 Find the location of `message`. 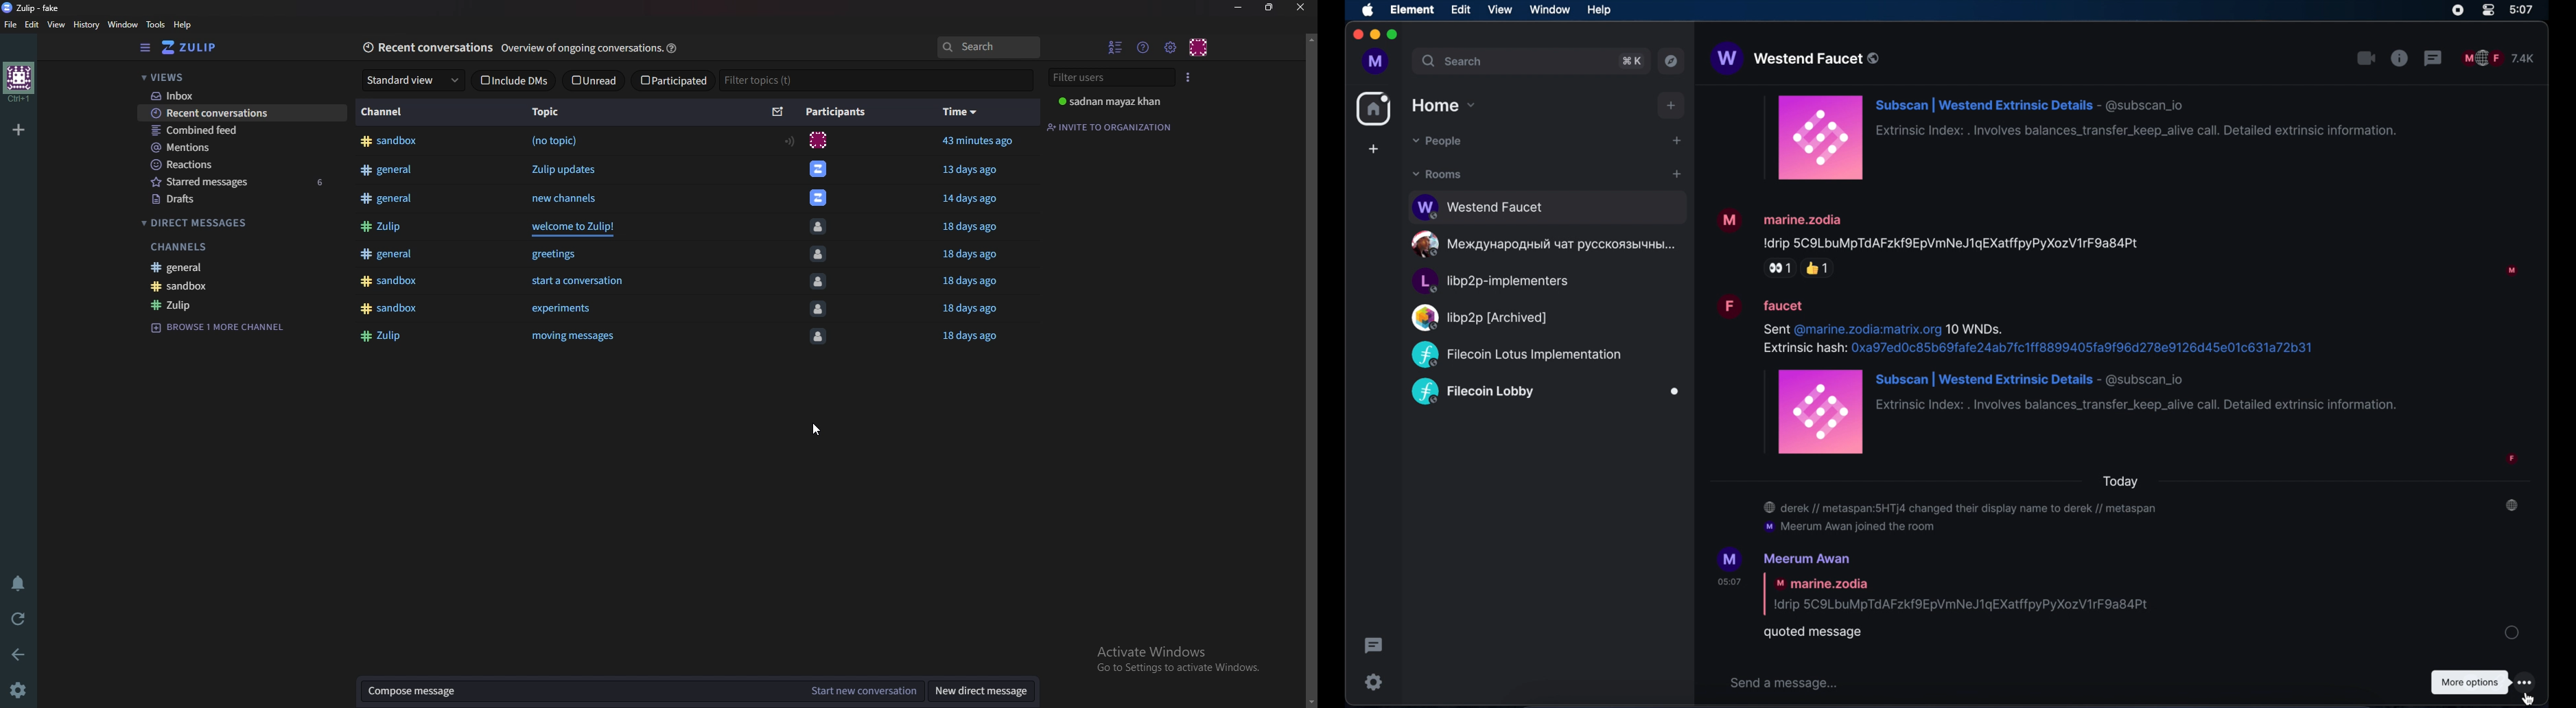

message is located at coordinates (2123, 378).